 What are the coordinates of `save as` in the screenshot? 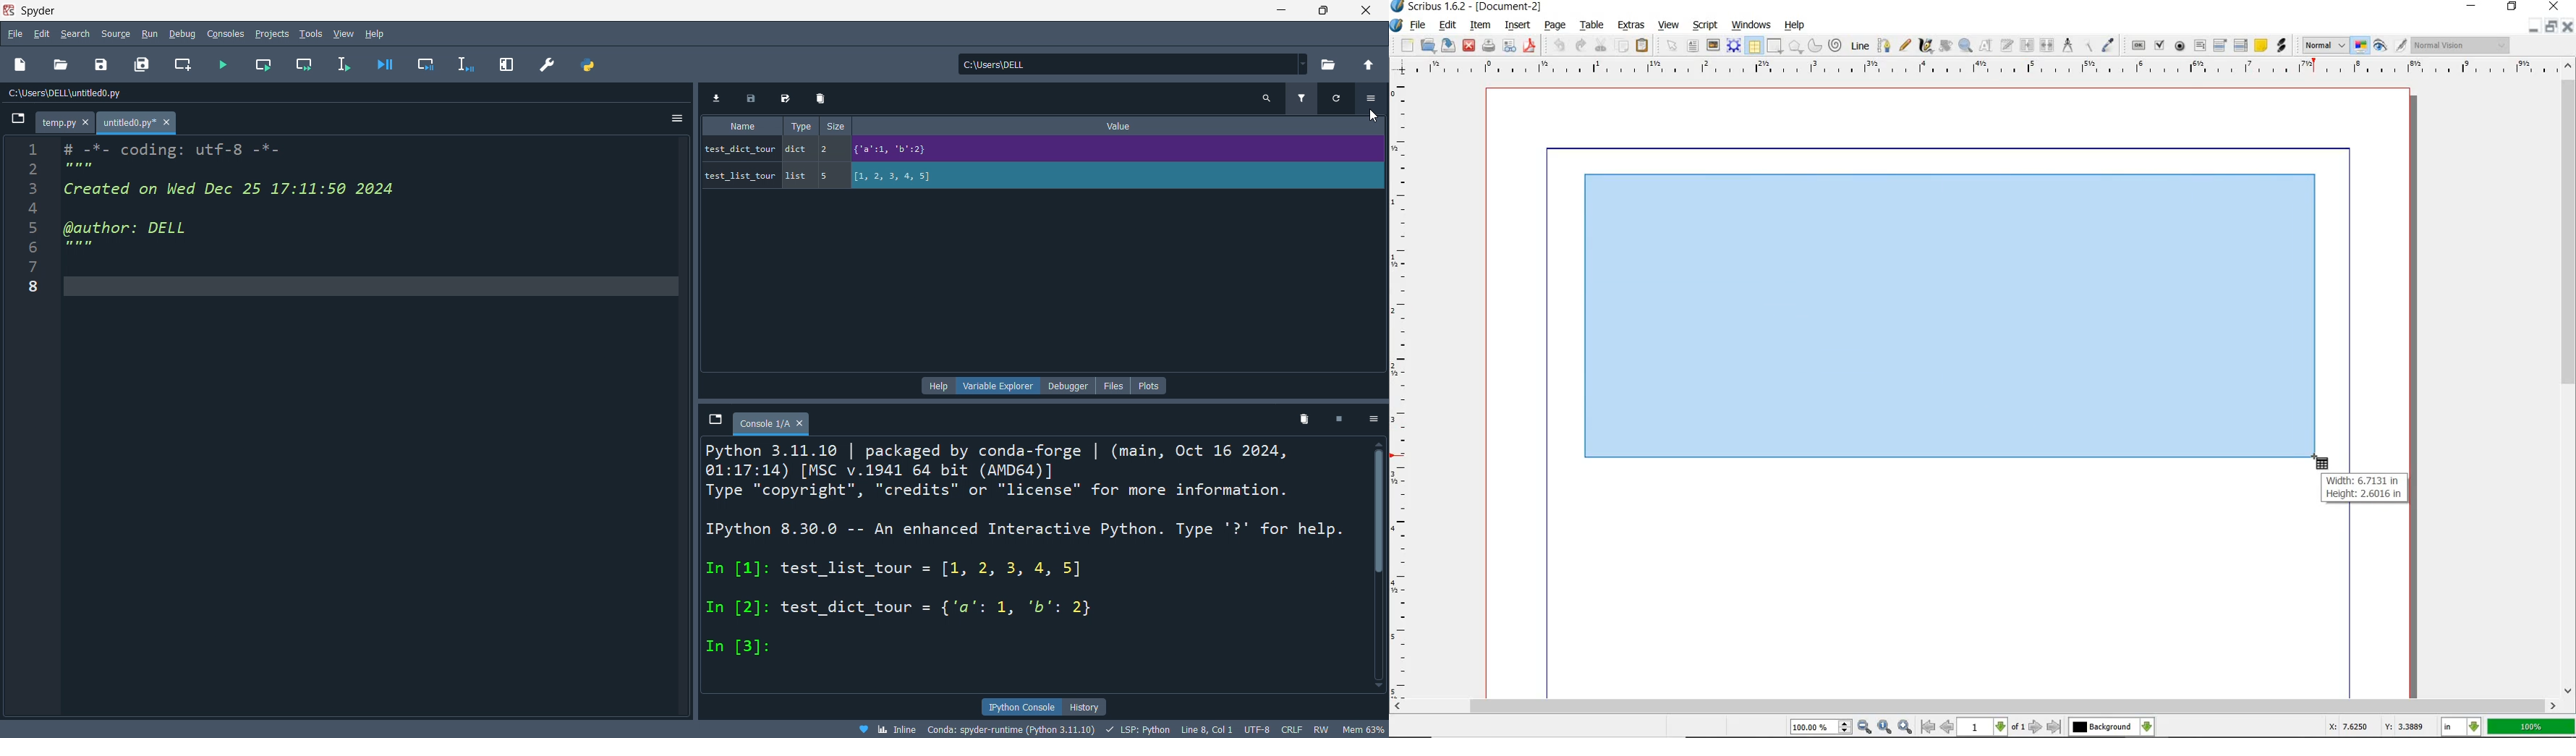 It's located at (784, 97).